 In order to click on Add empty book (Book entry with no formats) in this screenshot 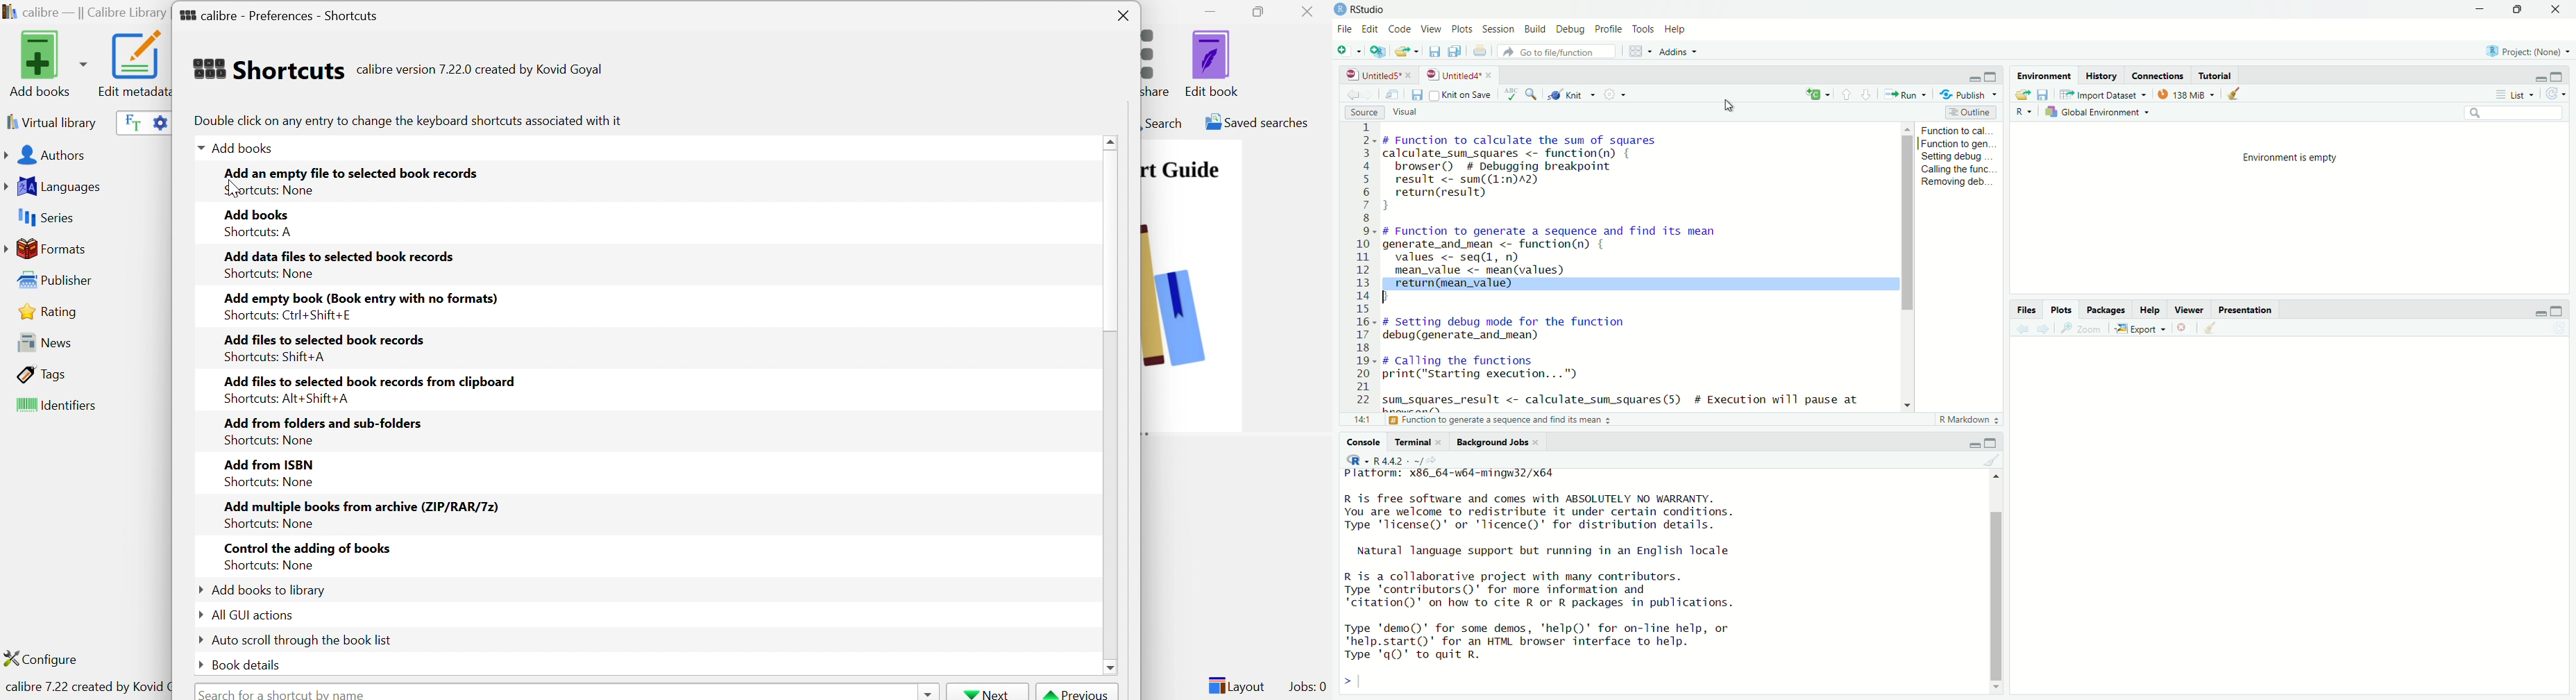, I will do `click(358, 297)`.